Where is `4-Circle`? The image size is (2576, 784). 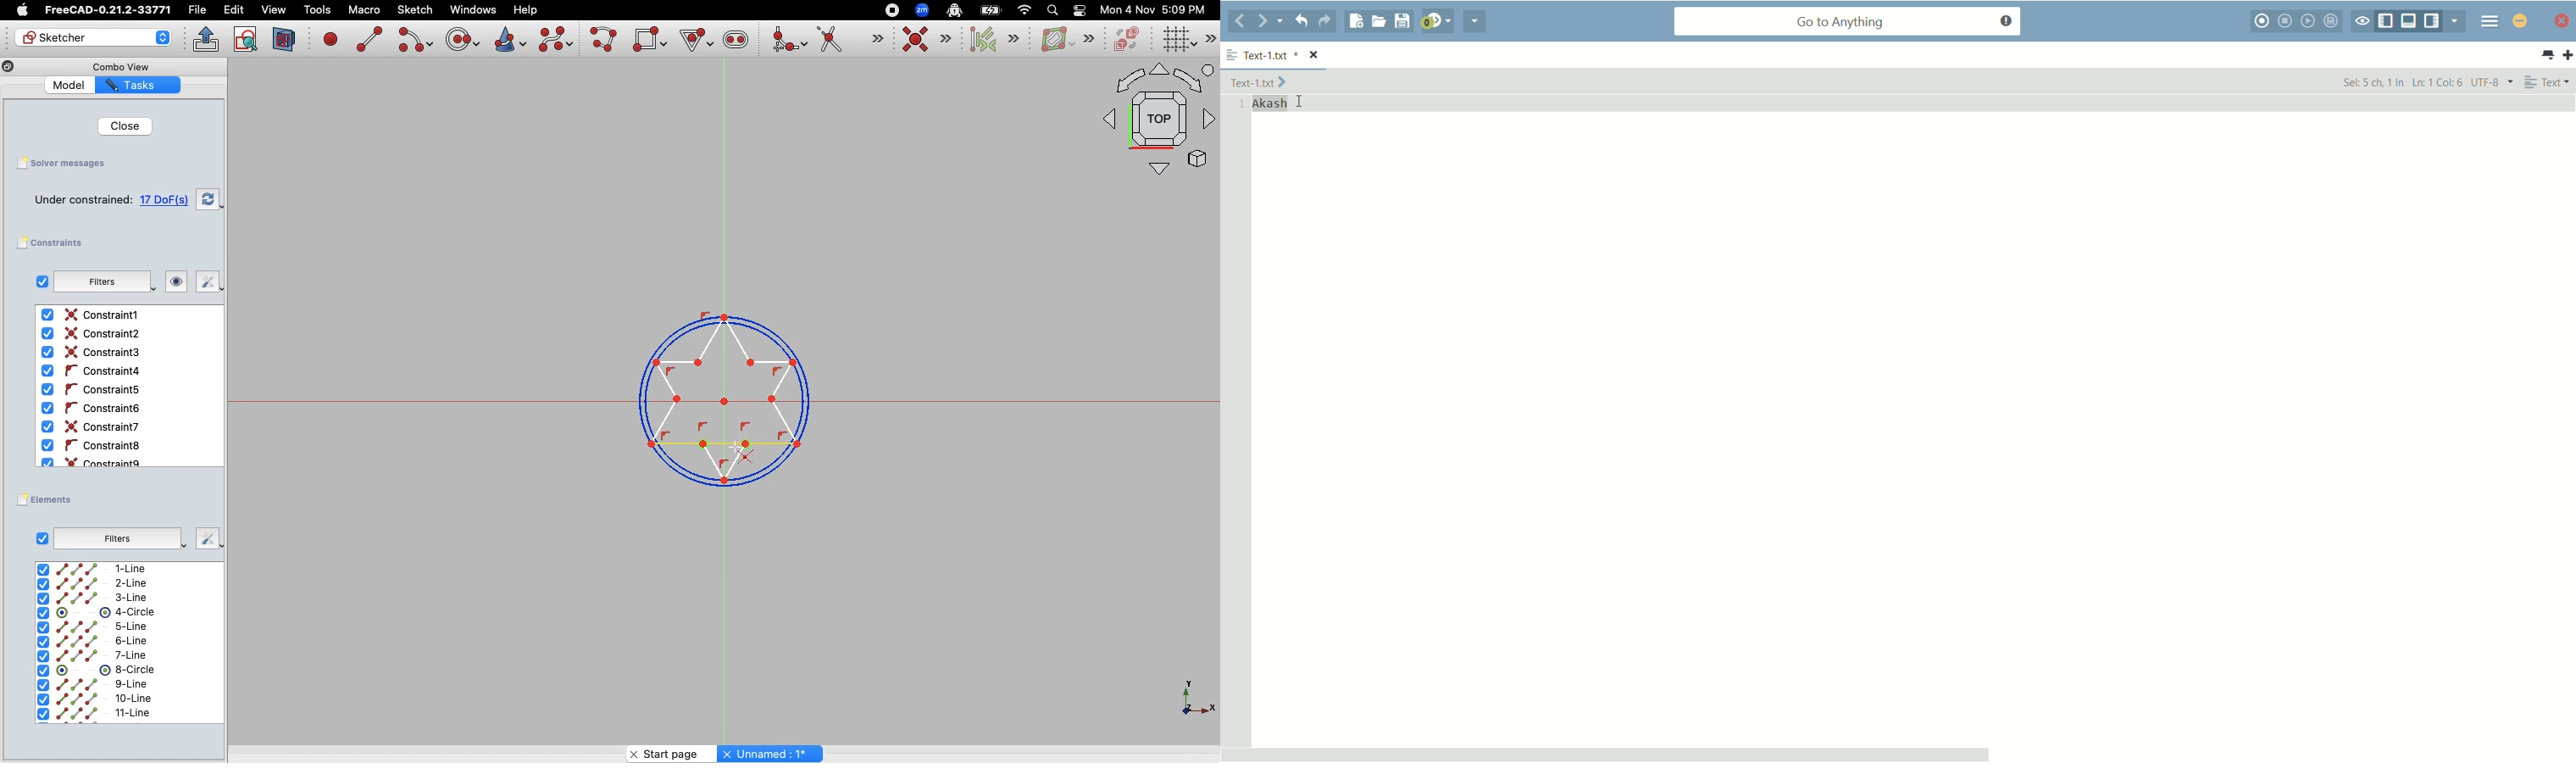 4-Circle is located at coordinates (97, 613).